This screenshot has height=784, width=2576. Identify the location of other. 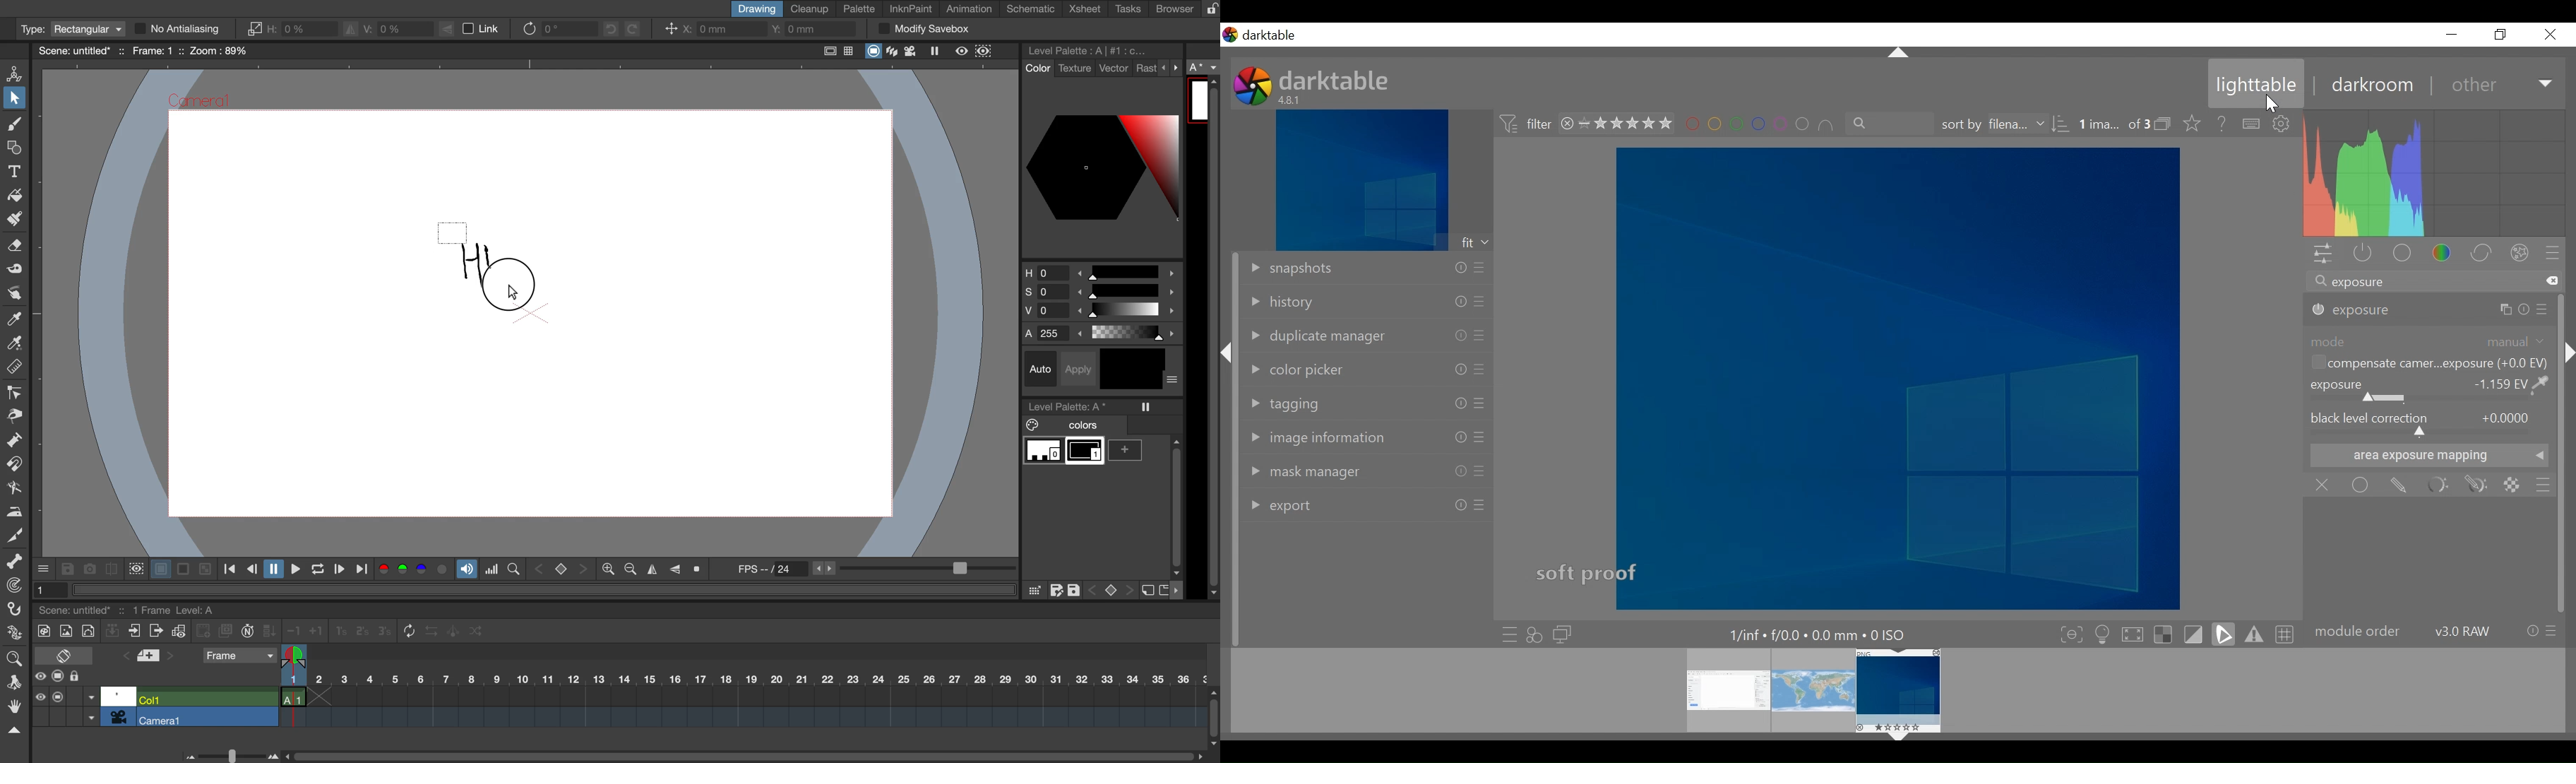
(2472, 85).